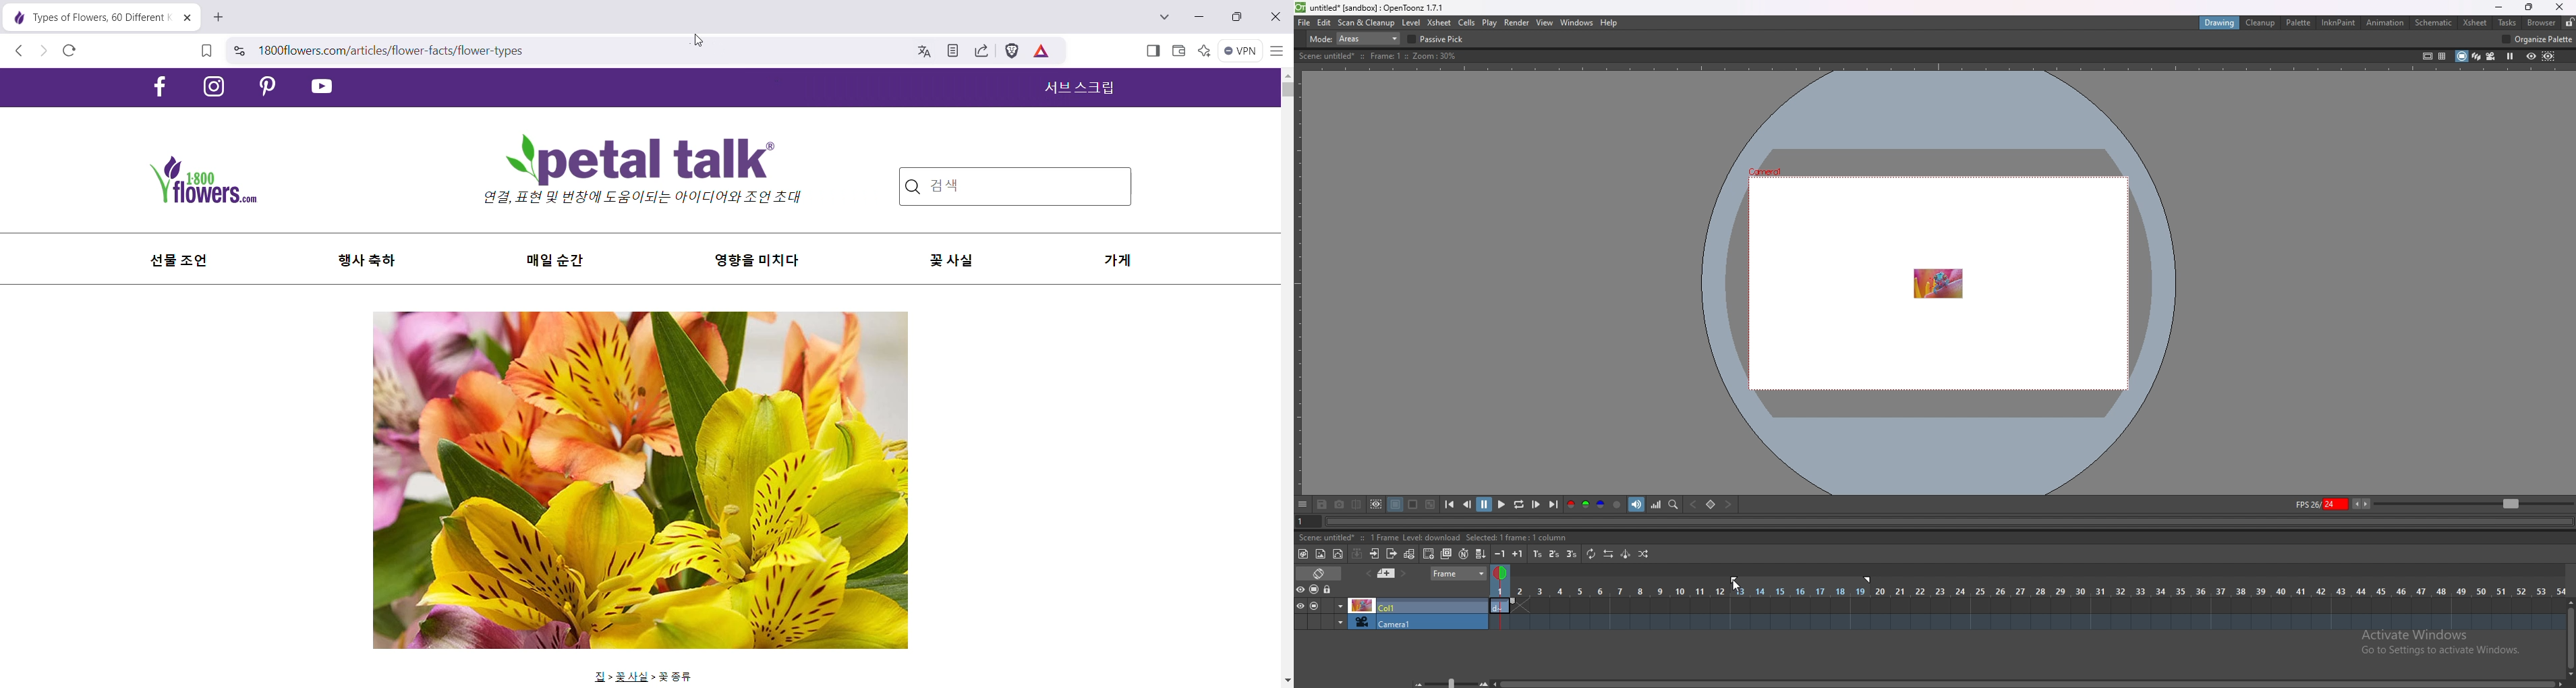 The height and width of the screenshot is (700, 2576). What do you see at coordinates (1304, 23) in the screenshot?
I see `file` at bounding box center [1304, 23].